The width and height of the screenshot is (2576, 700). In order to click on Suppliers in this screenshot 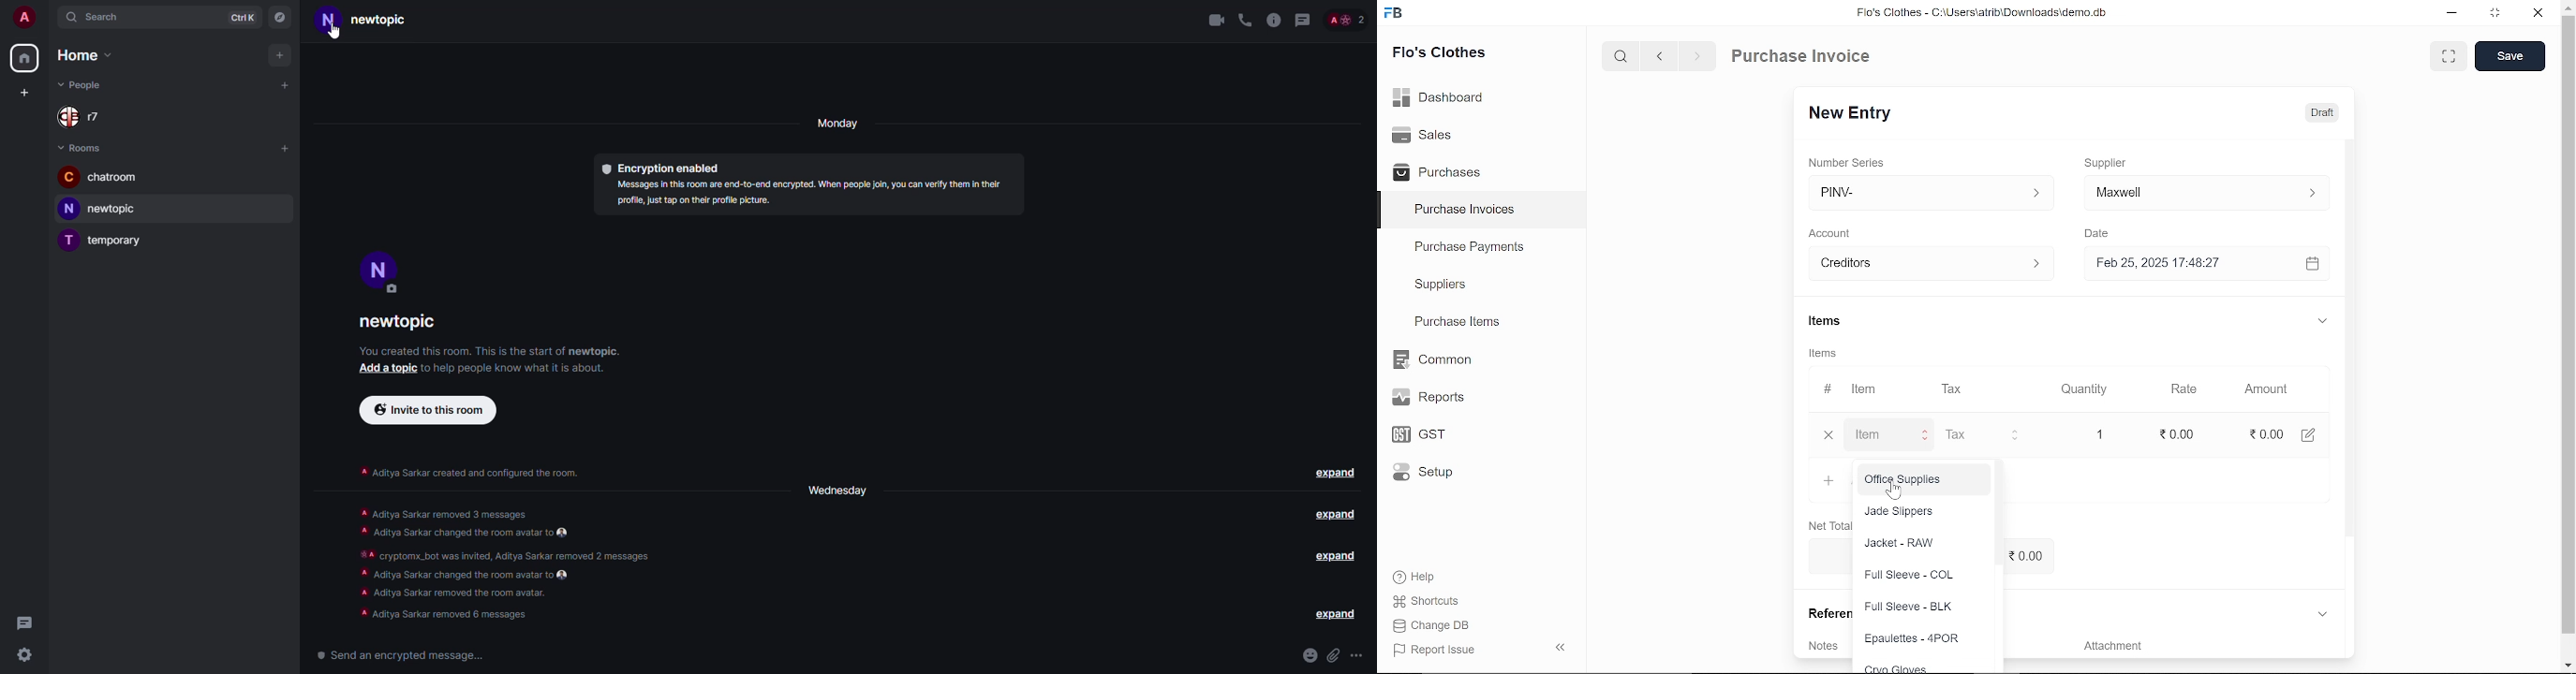, I will do `click(1441, 285)`.